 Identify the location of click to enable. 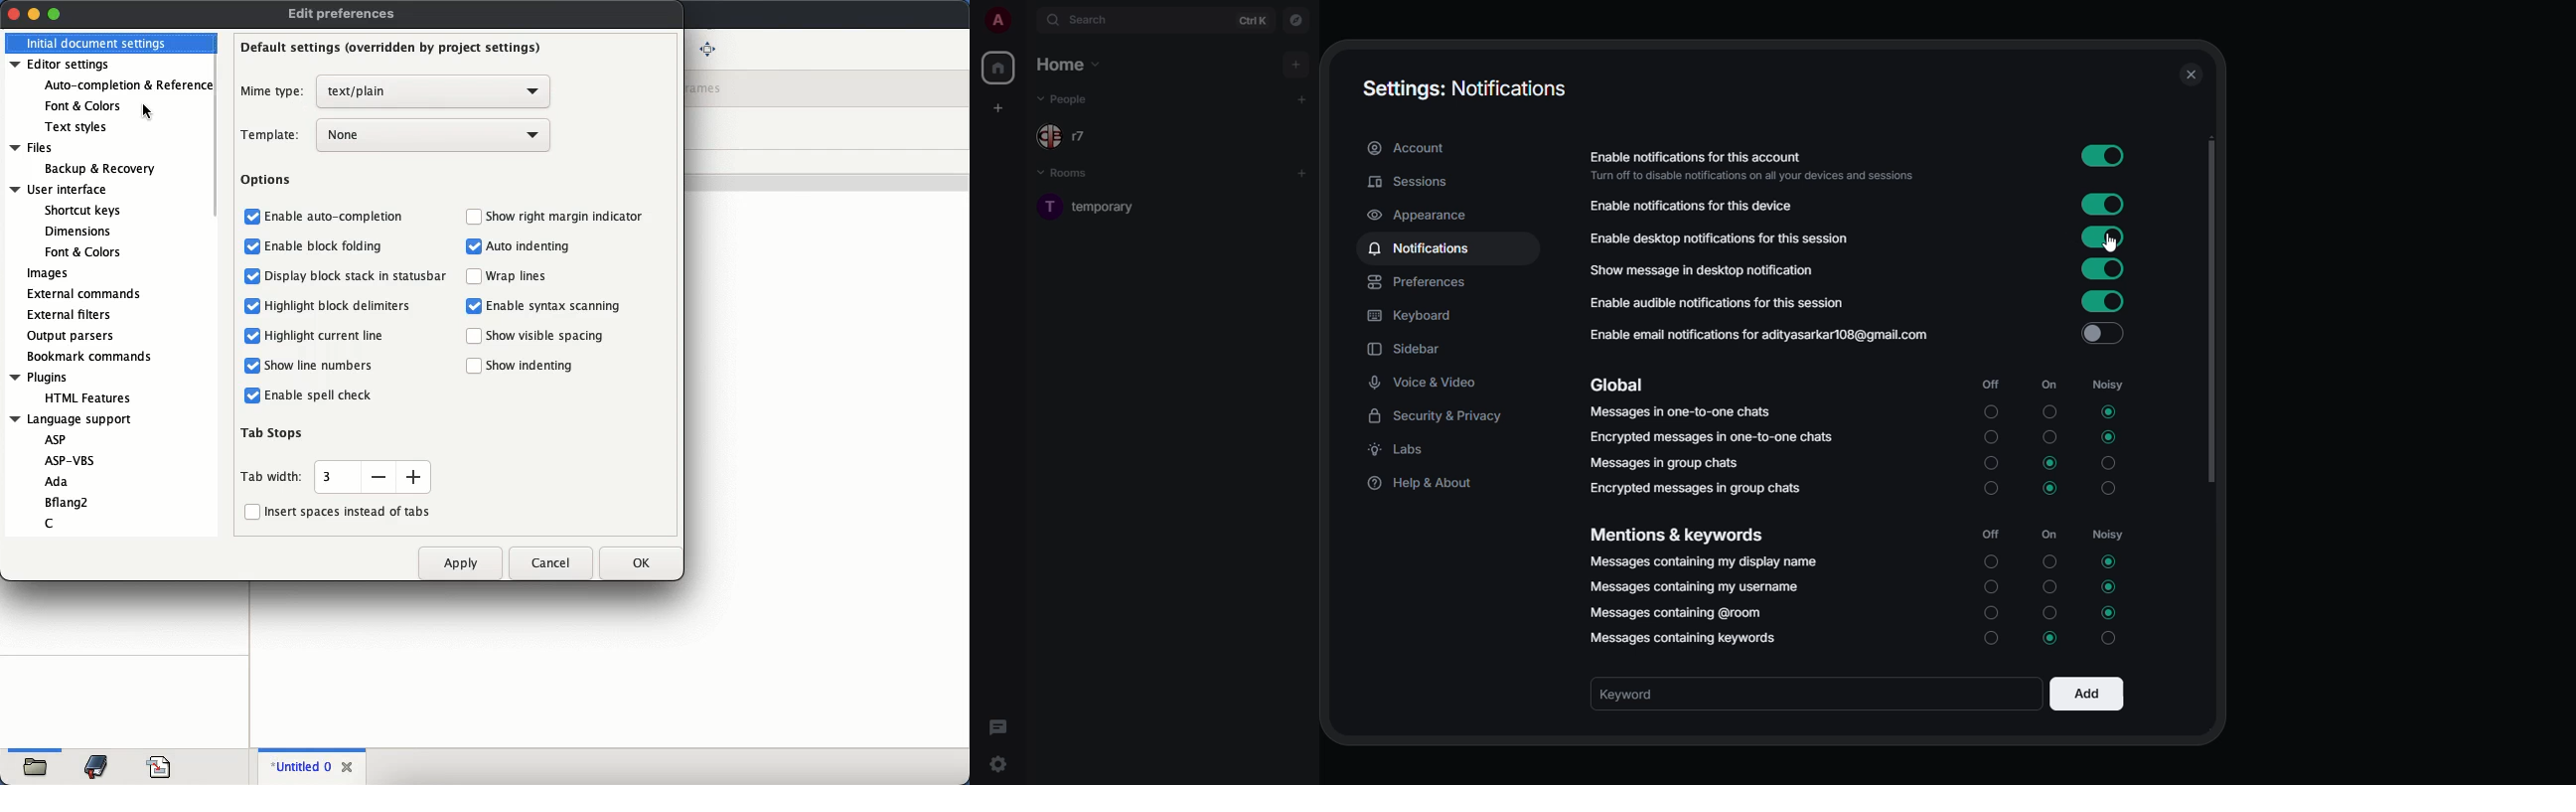
(2102, 333).